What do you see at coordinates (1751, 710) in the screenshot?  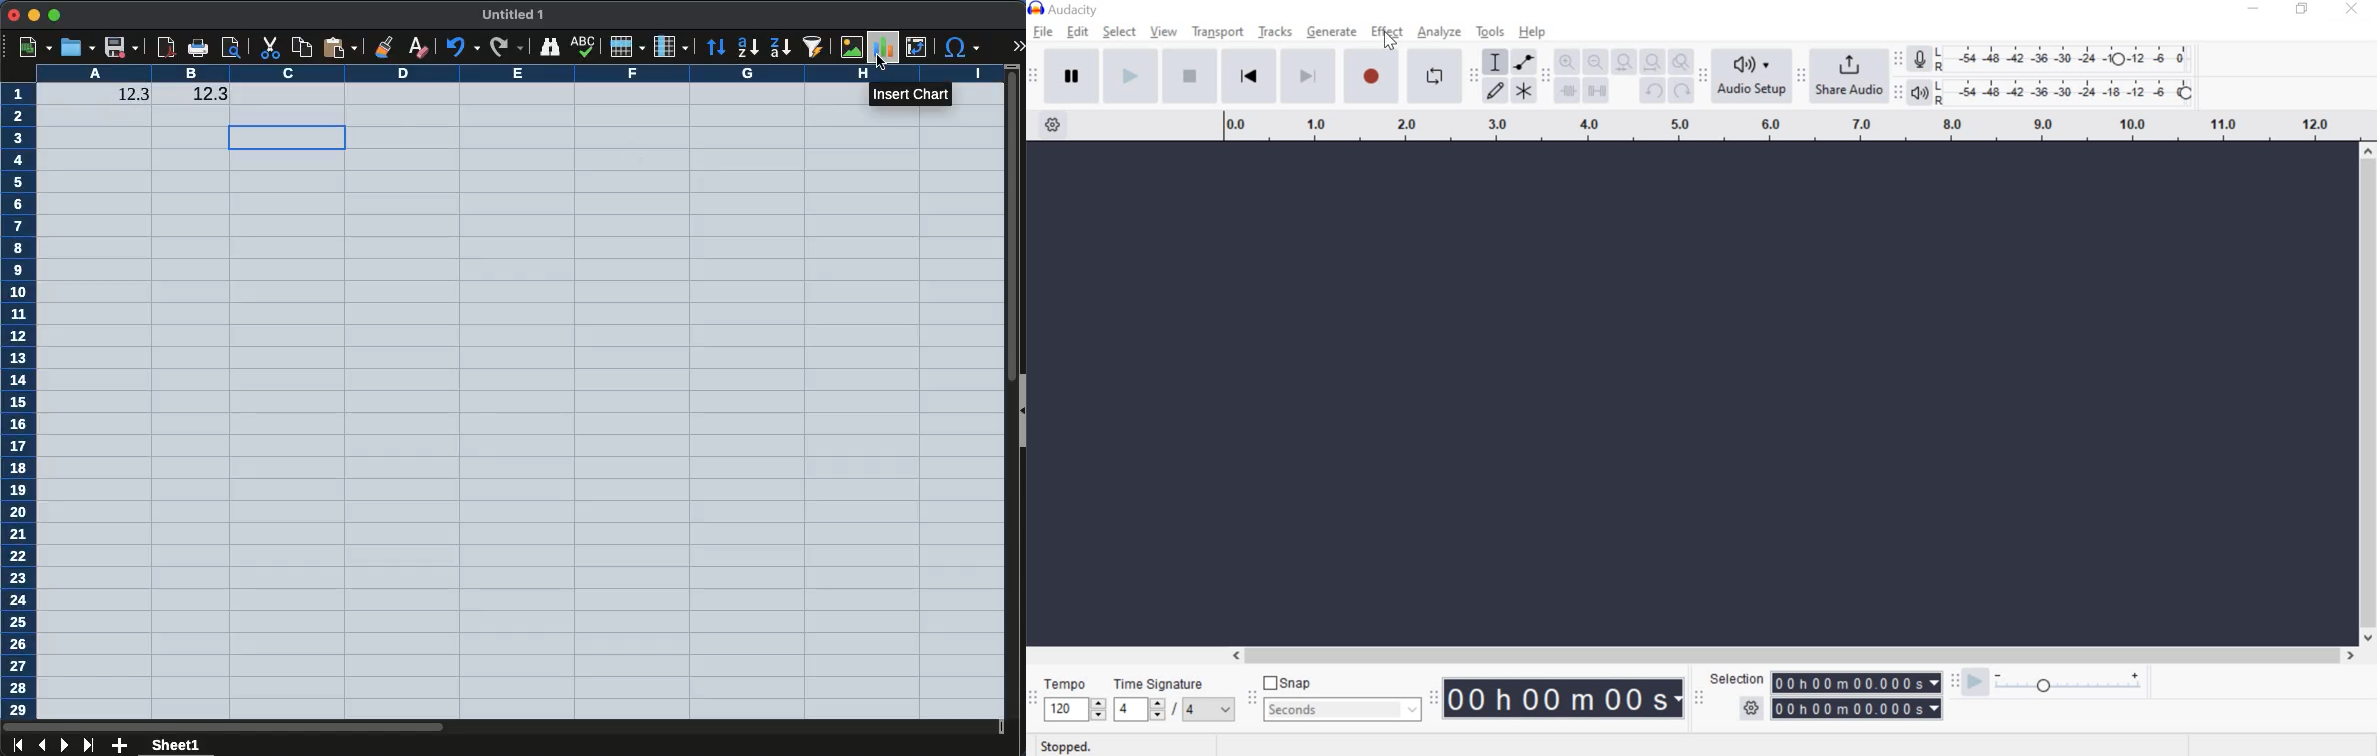 I see `selection option` at bounding box center [1751, 710].